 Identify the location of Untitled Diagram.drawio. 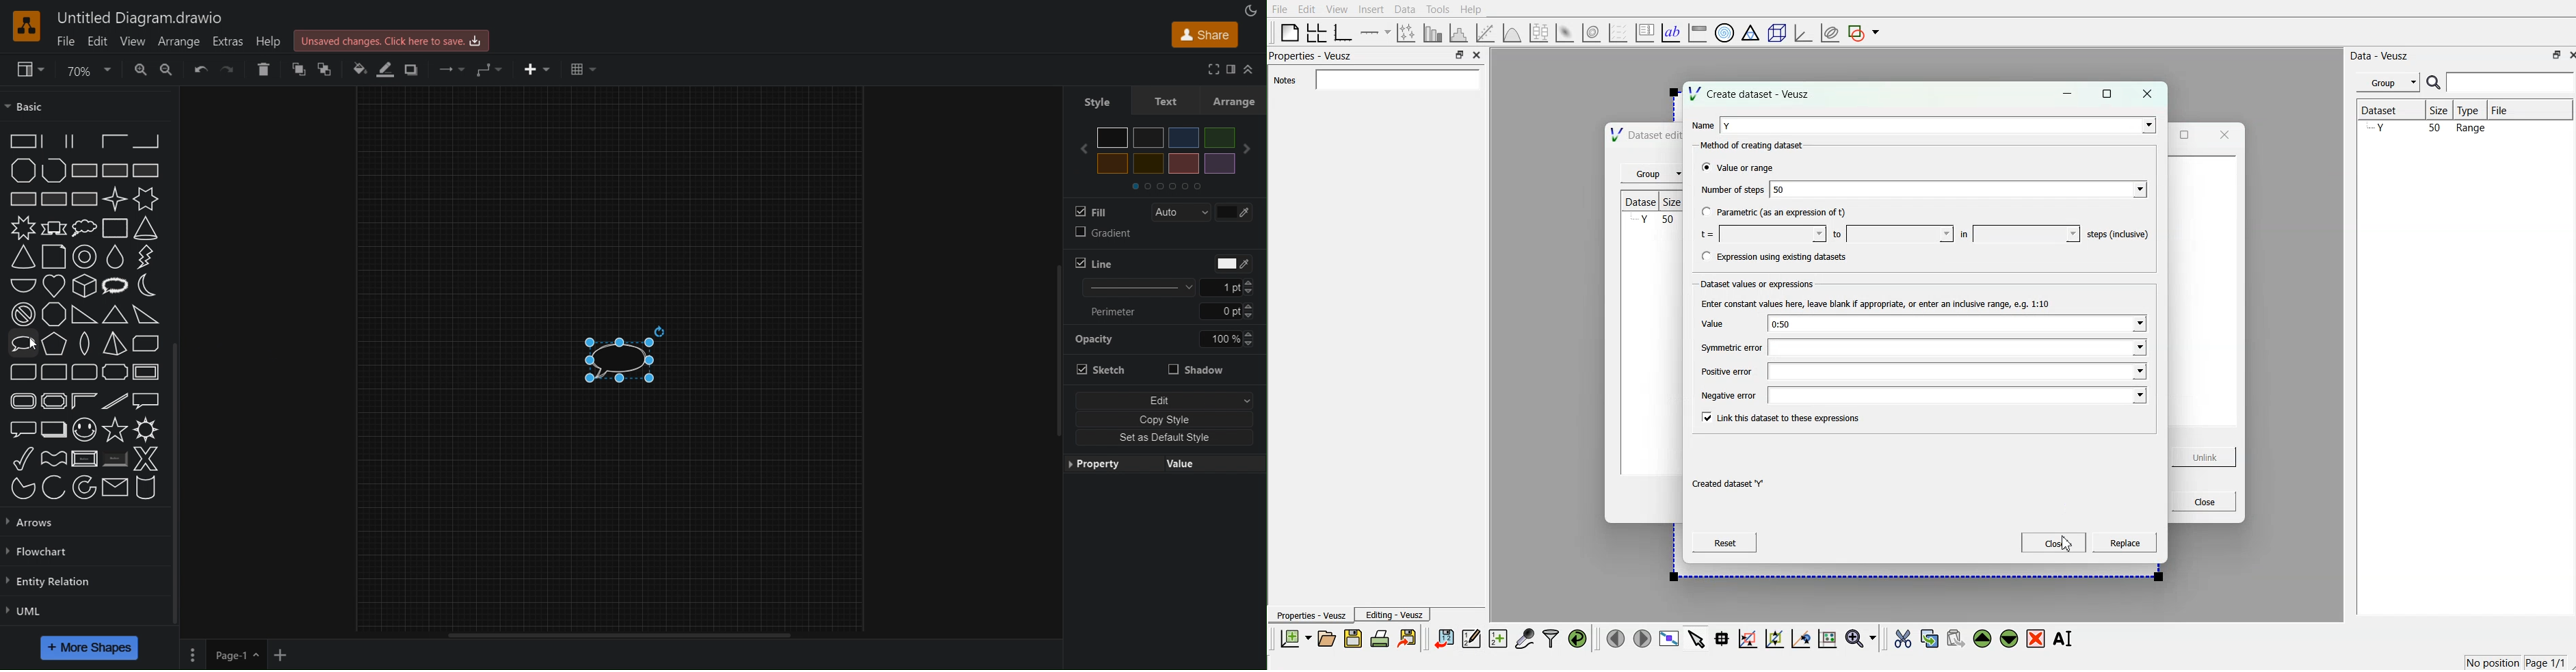
(138, 15).